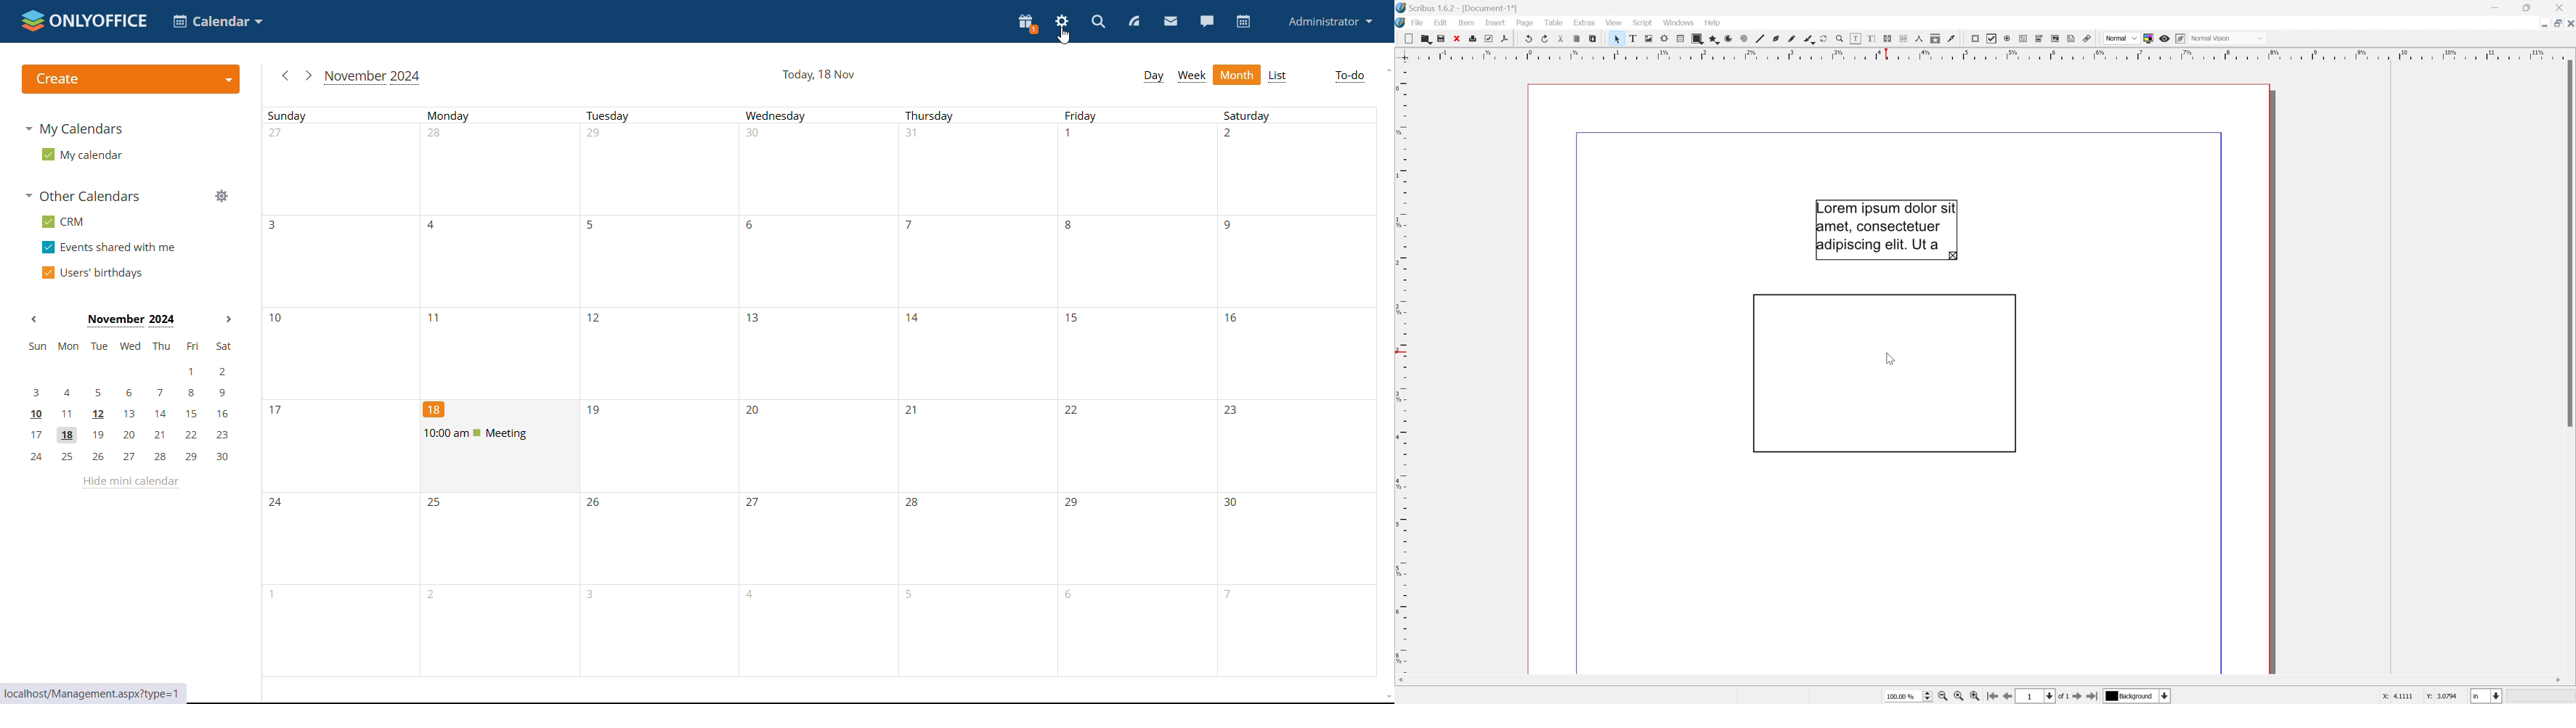  Describe the element at coordinates (2022, 38) in the screenshot. I see `PDF text field` at that location.